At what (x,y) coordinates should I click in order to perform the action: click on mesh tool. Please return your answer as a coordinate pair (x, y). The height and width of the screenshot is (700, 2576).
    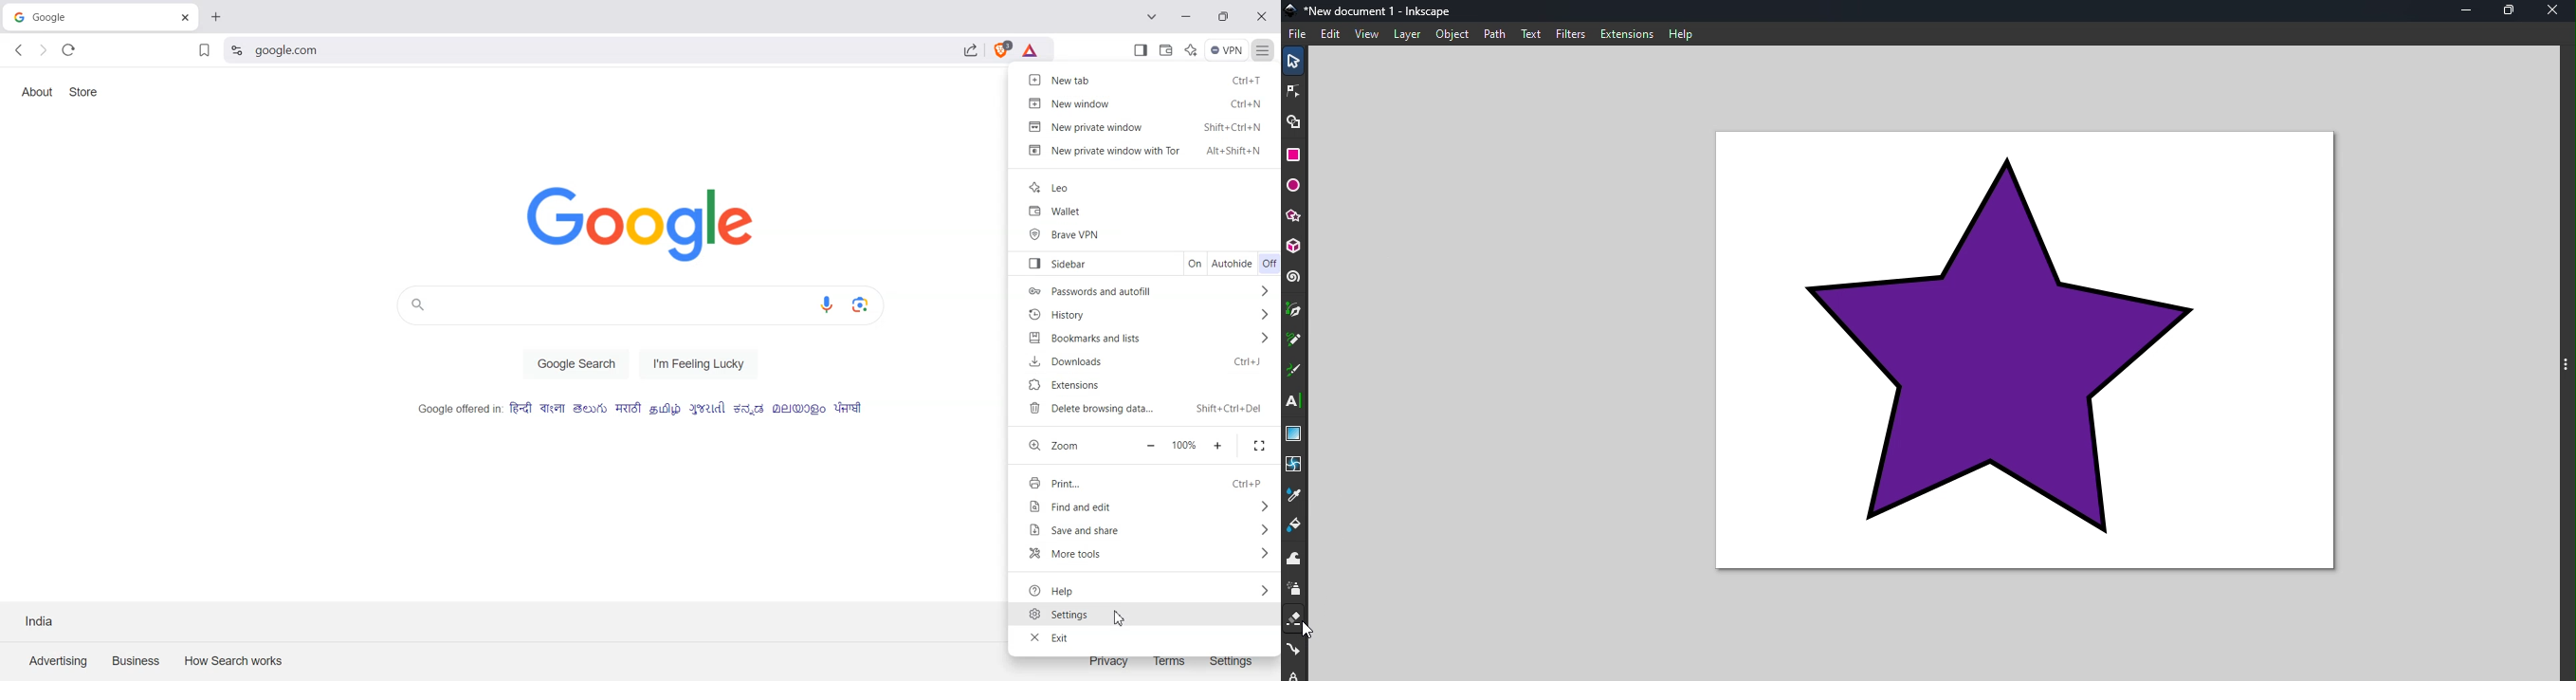
    Looking at the image, I should click on (1295, 464).